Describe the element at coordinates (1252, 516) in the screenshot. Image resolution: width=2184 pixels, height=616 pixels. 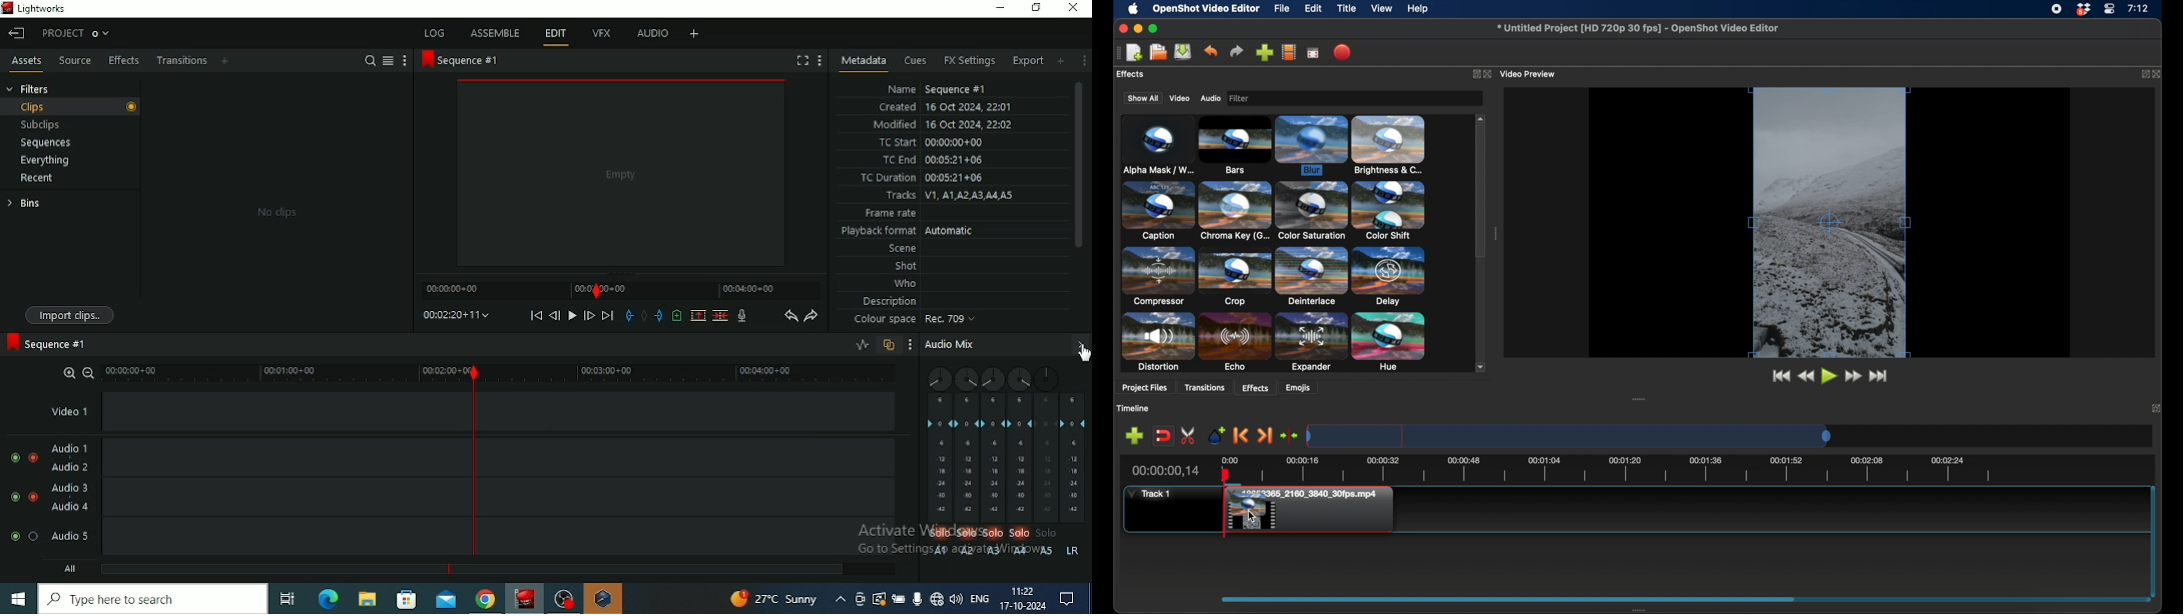
I see `Cursor` at that location.